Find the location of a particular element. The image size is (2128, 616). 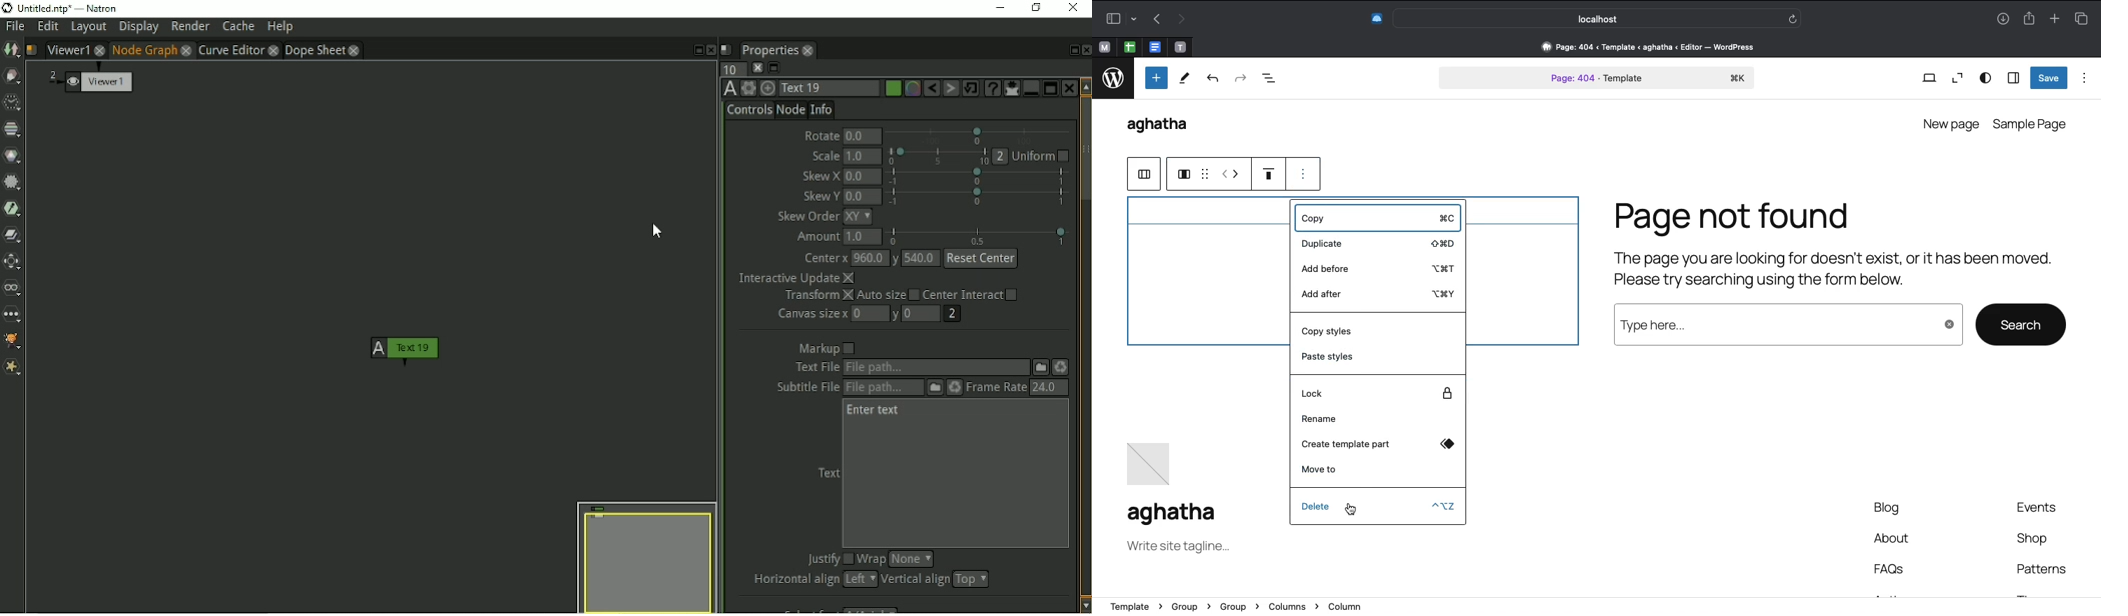

open tab, google docs is located at coordinates (1154, 48).